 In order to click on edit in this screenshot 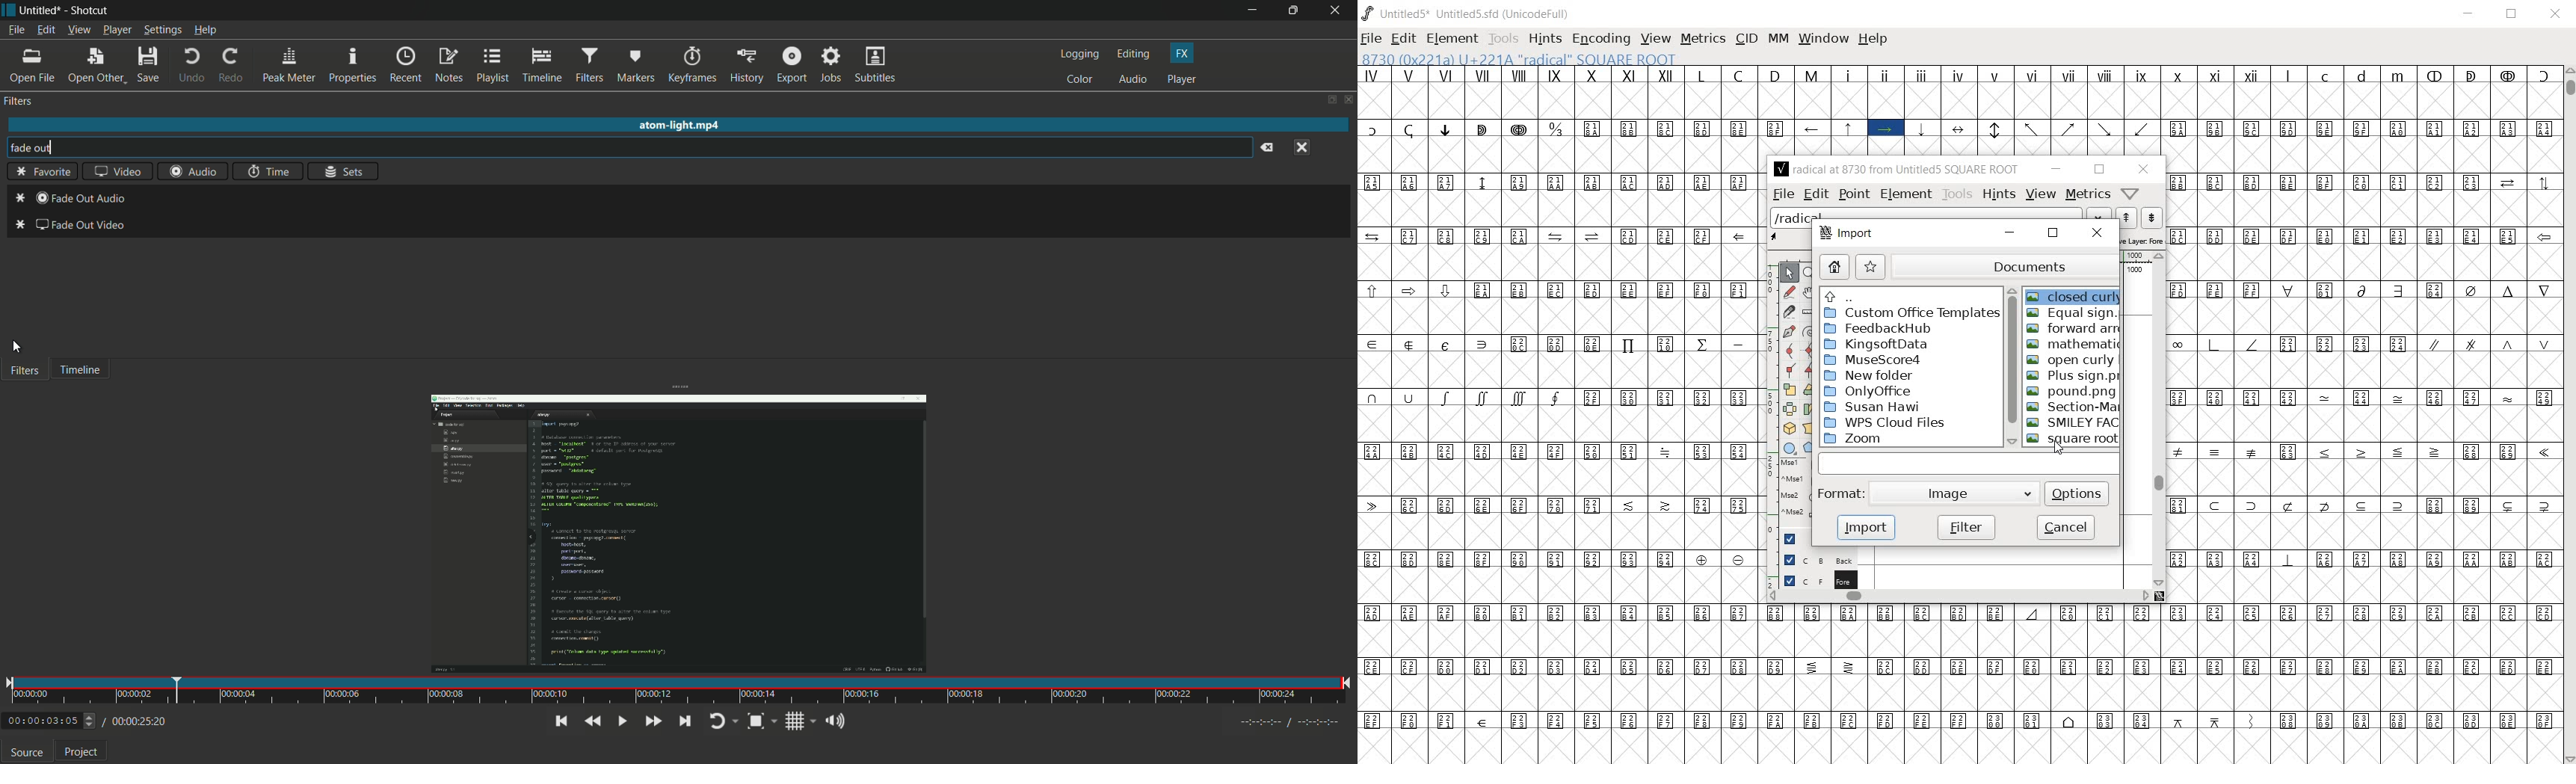, I will do `click(1815, 194)`.